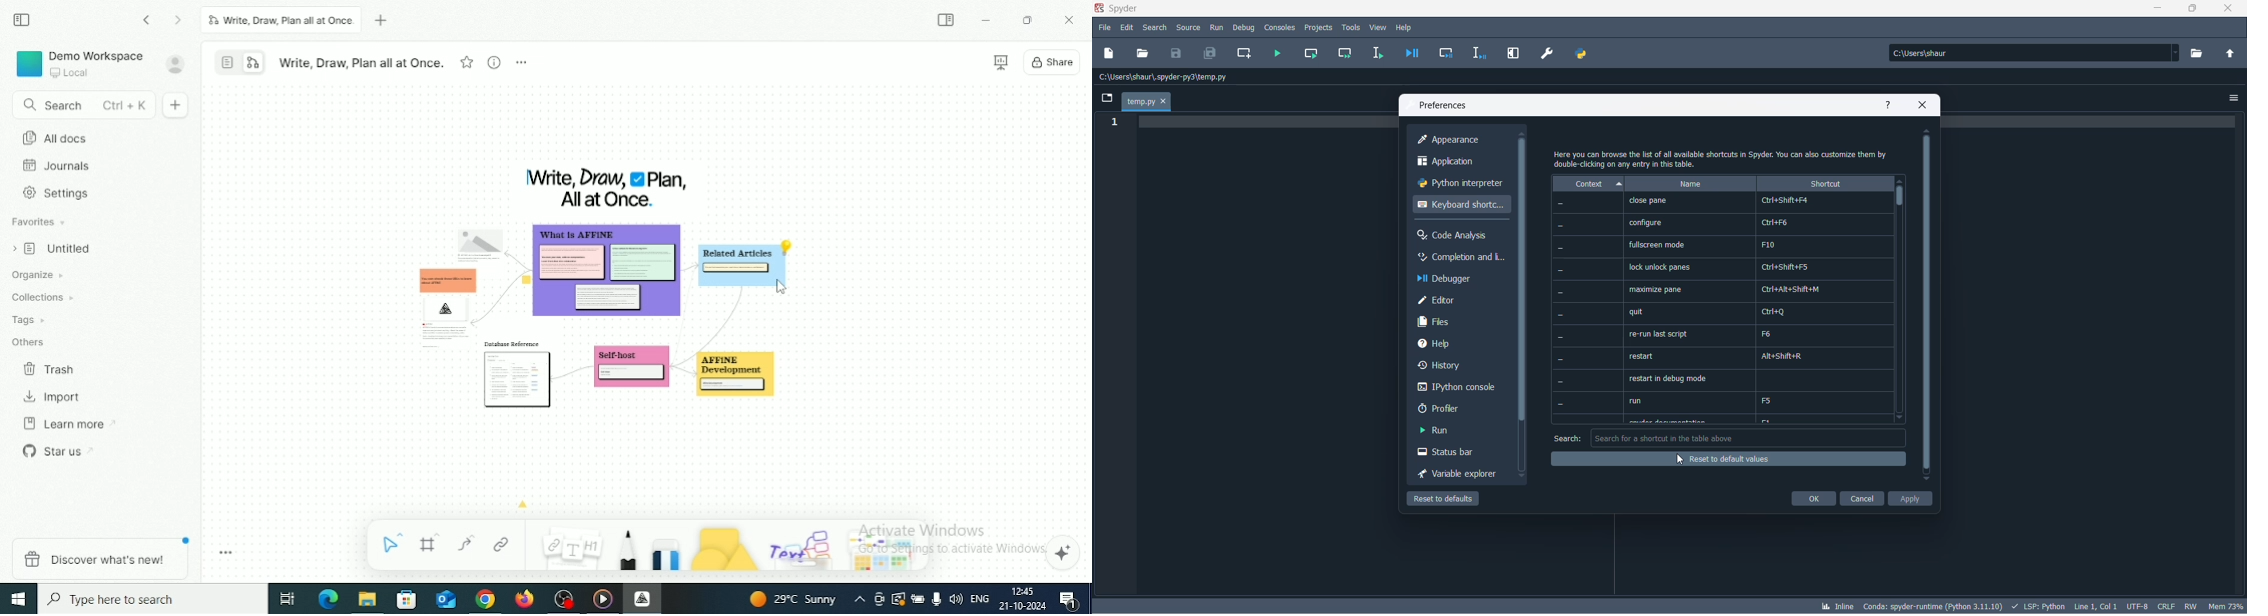 This screenshot has height=616, width=2268. What do you see at coordinates (2138, 605) in the screenshot?
I see `chatset` at bounding box center [2138, 605].